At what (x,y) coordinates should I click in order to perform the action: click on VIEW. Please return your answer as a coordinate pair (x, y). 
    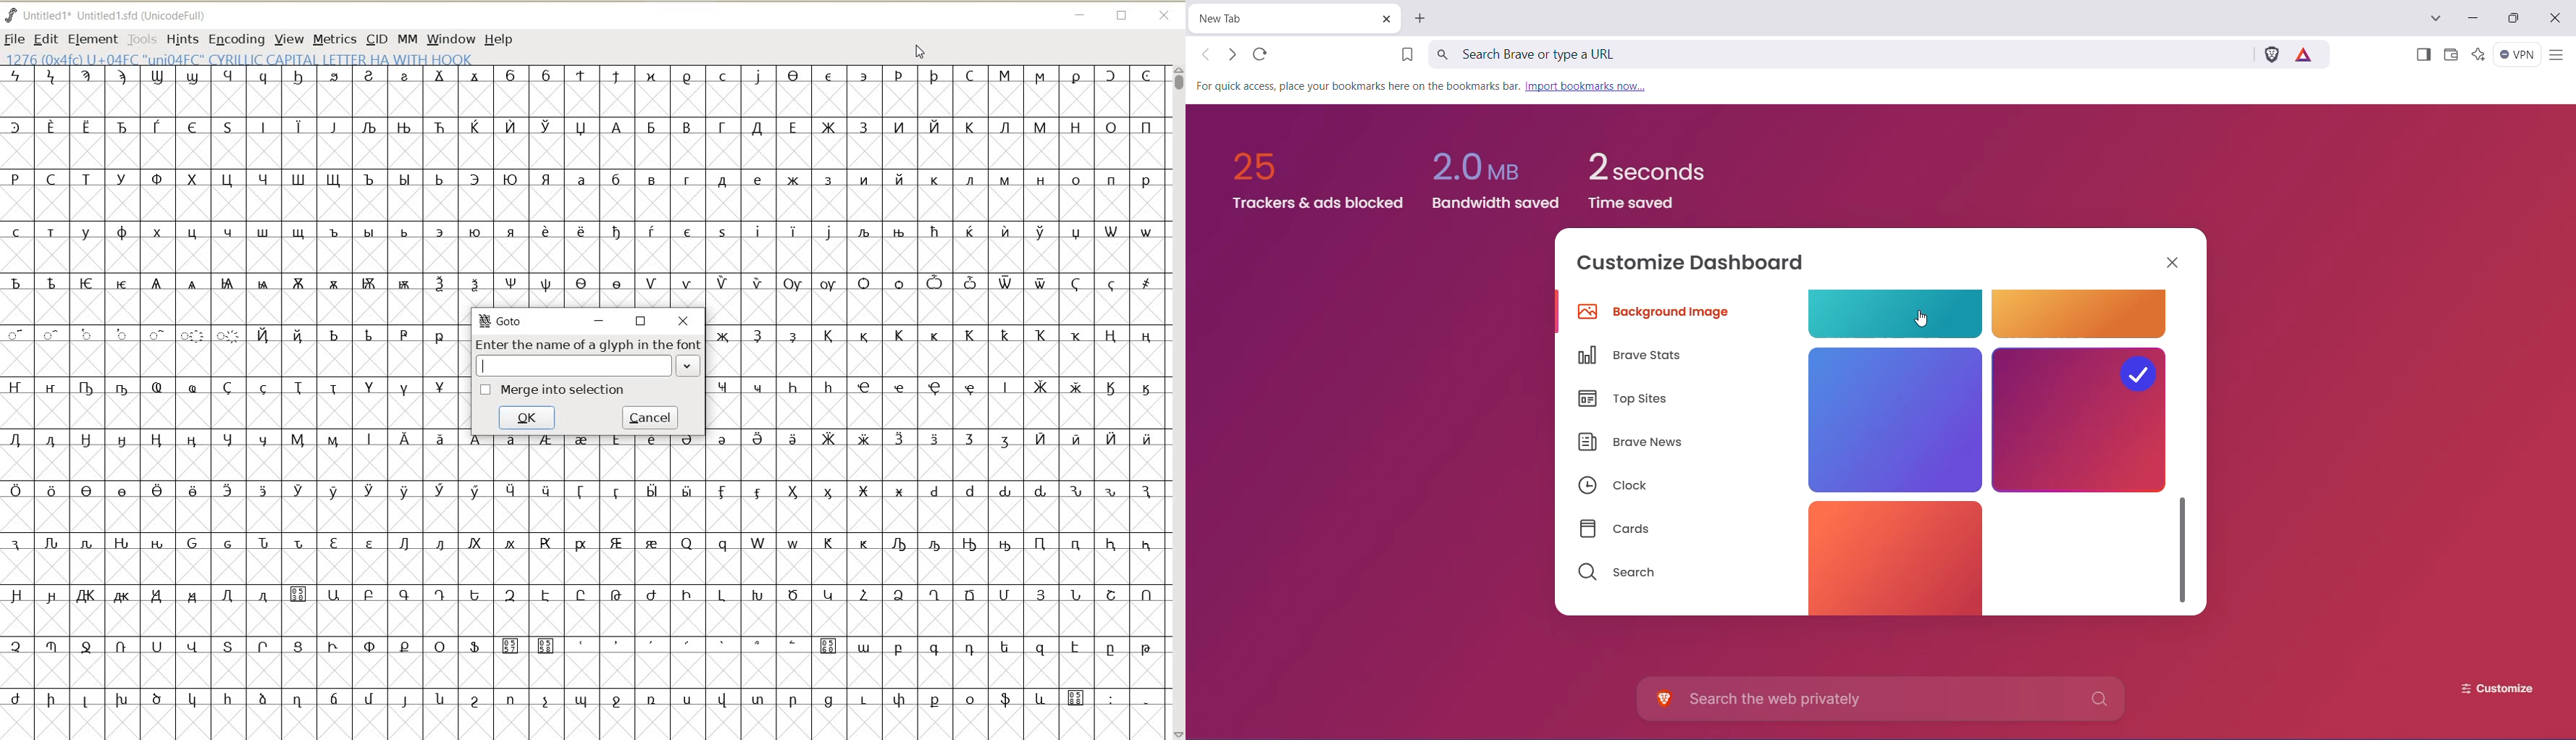
    Looking at the image, I should click on (289, 38).